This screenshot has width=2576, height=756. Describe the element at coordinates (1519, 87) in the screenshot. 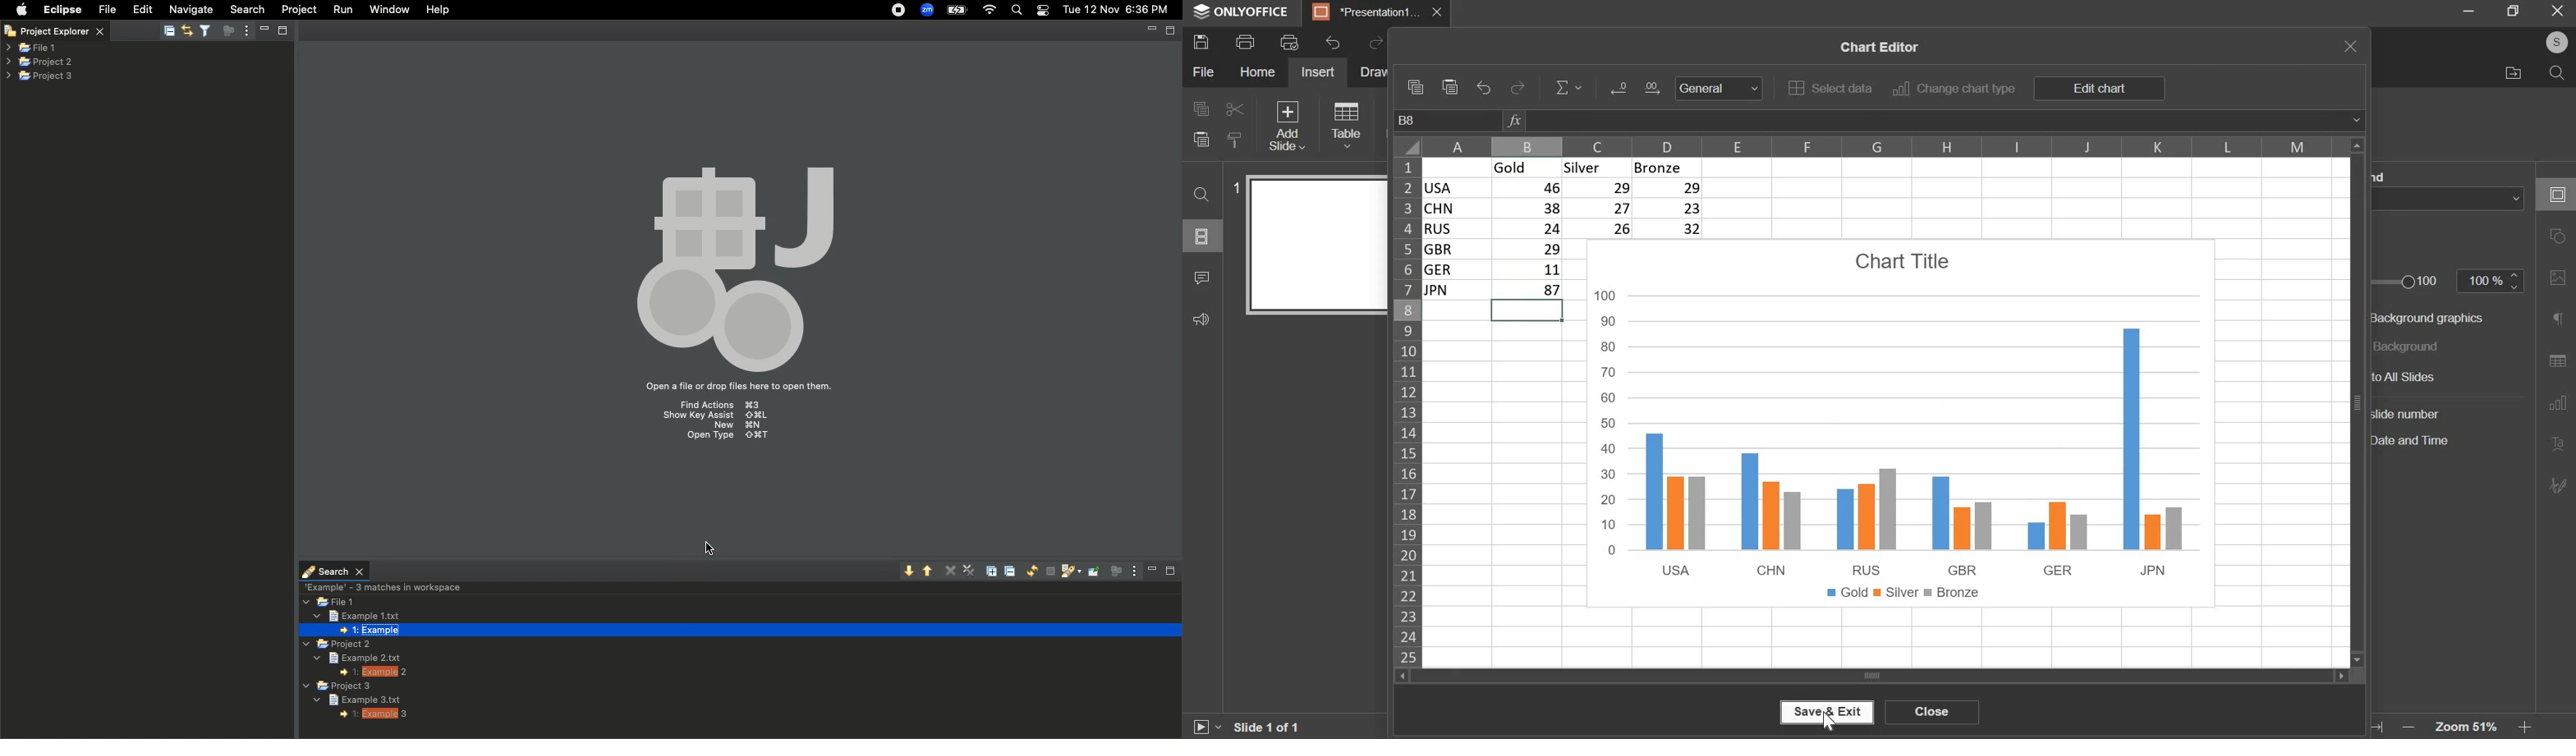

I see `redo` at that location.